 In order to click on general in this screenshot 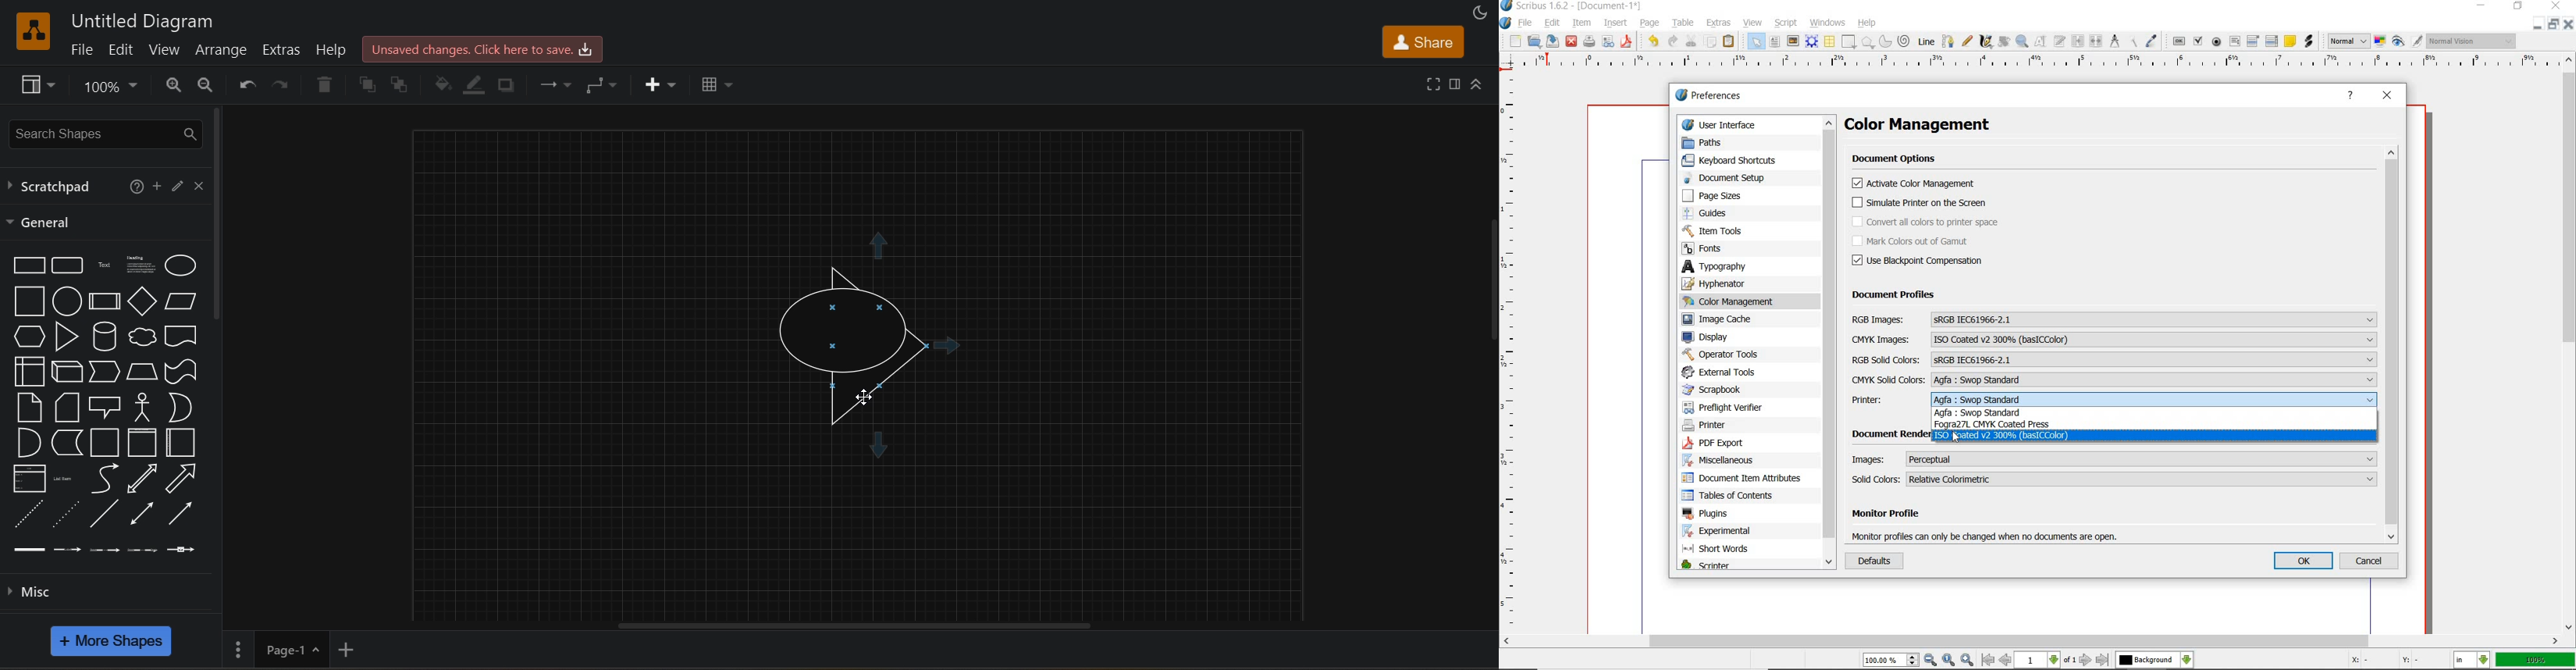, I will do `click(43, 223)`.